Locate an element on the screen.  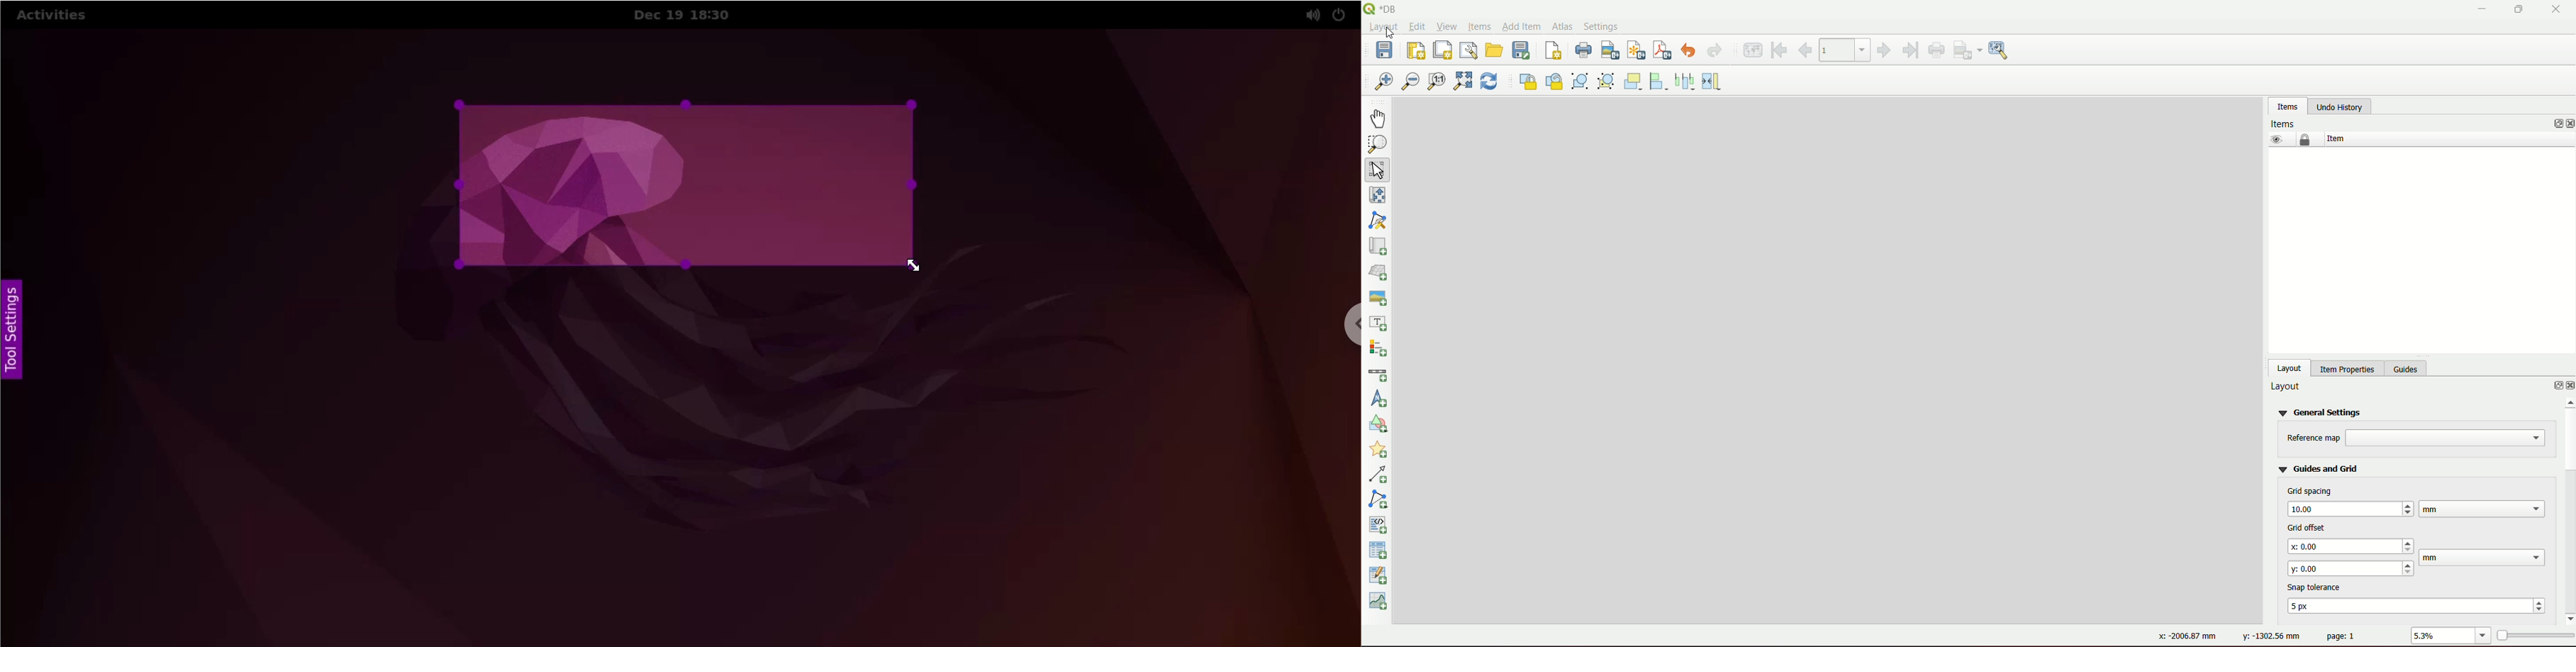
zoom in is located at coordinates (1384, 82).